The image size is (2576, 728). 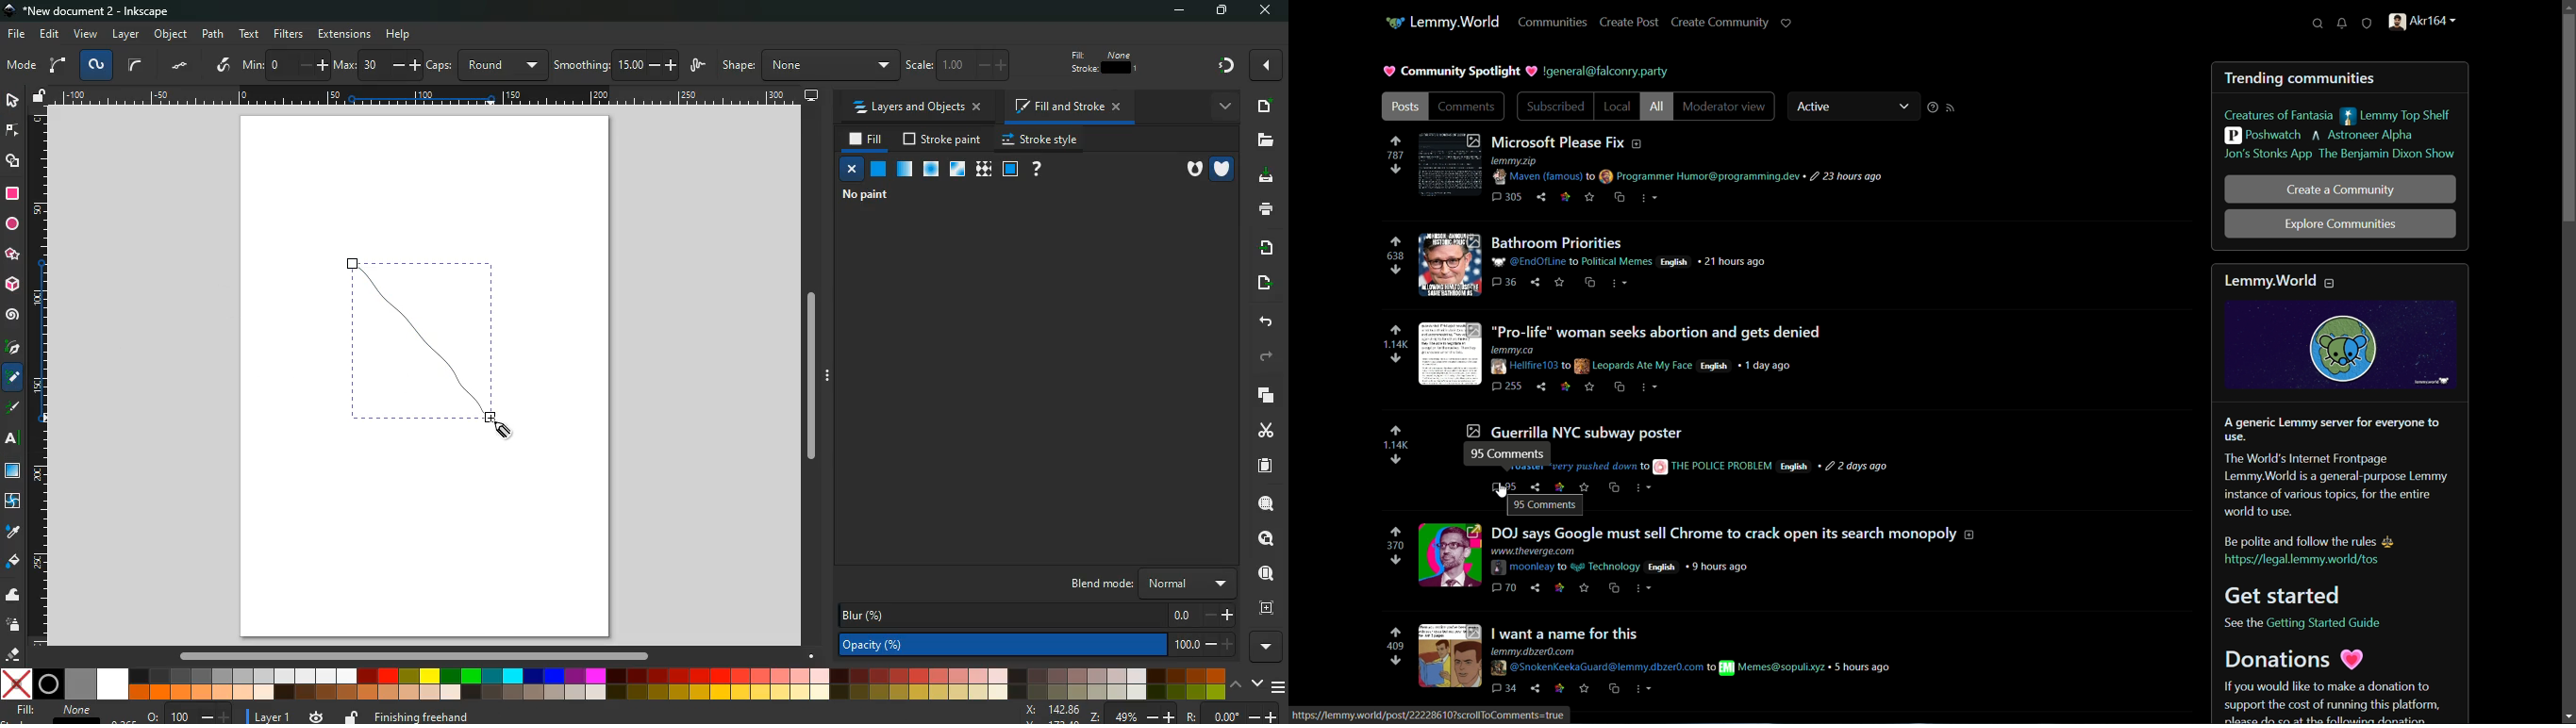 I want to click on caps, so click(x=486, y=65).